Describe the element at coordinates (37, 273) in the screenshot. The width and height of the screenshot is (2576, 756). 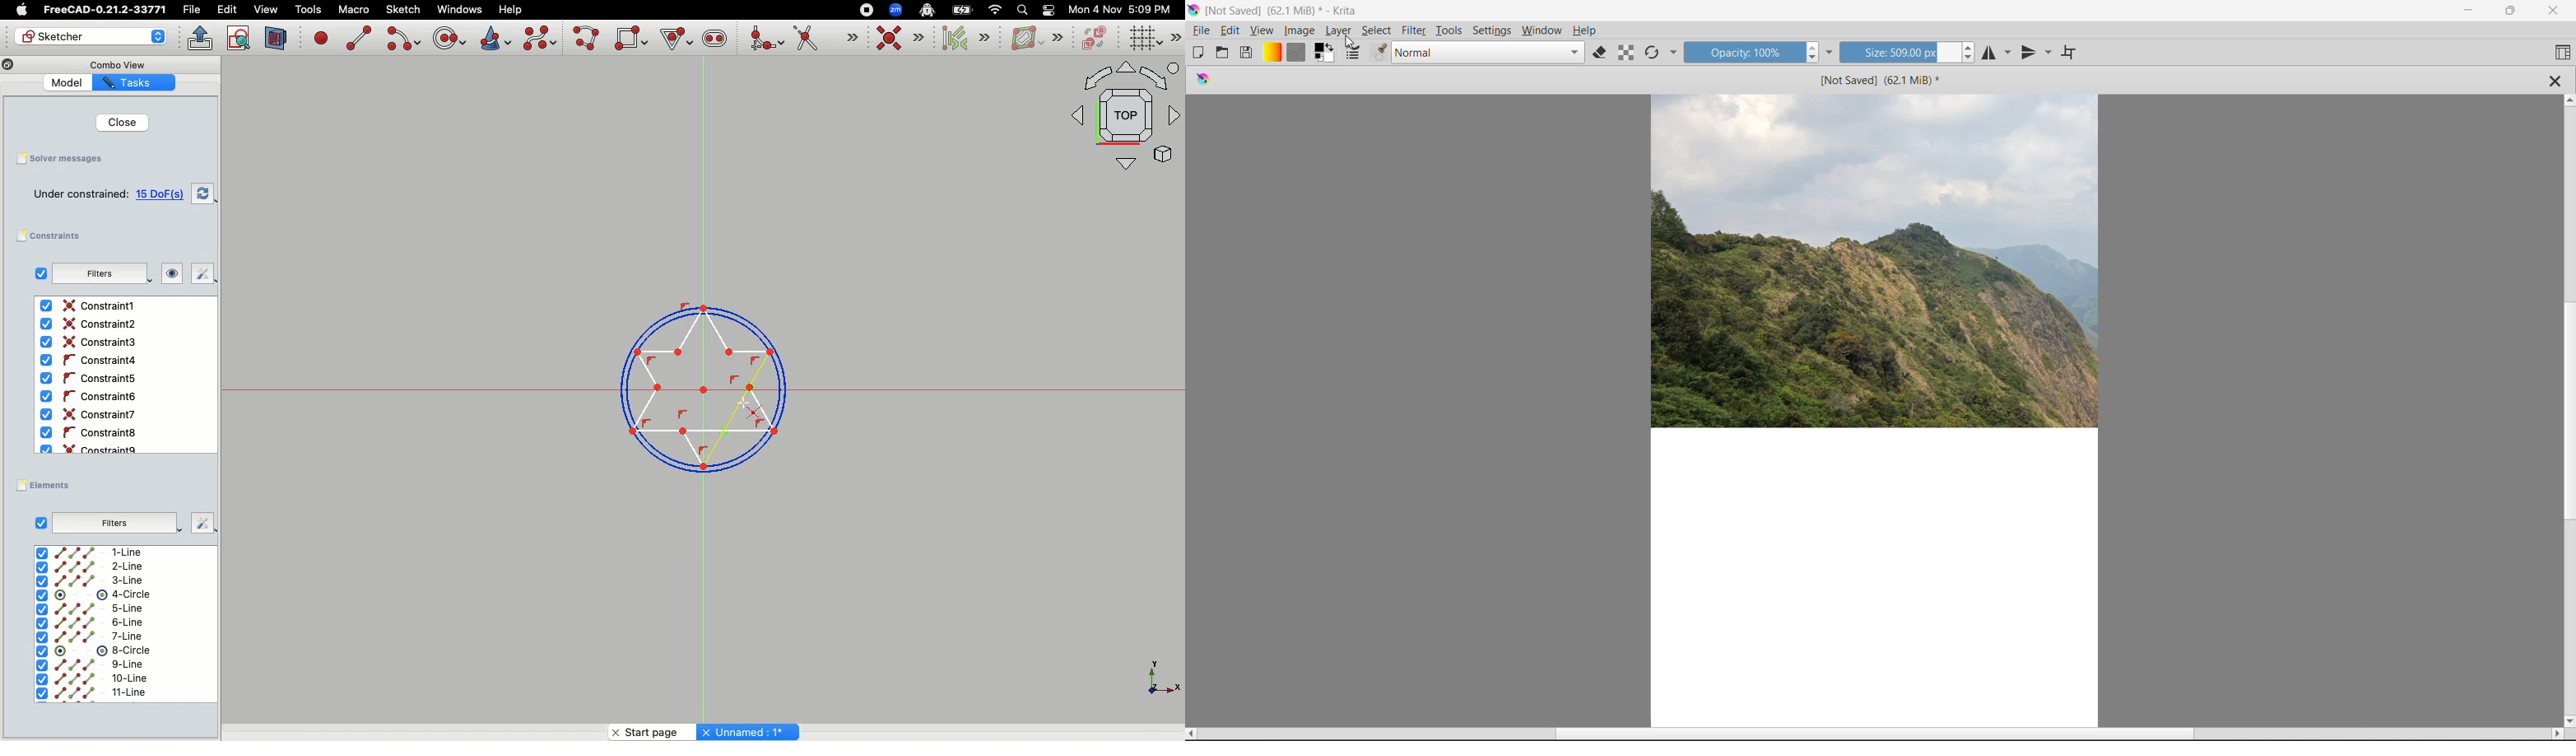
I see `Checkbox` at that location.